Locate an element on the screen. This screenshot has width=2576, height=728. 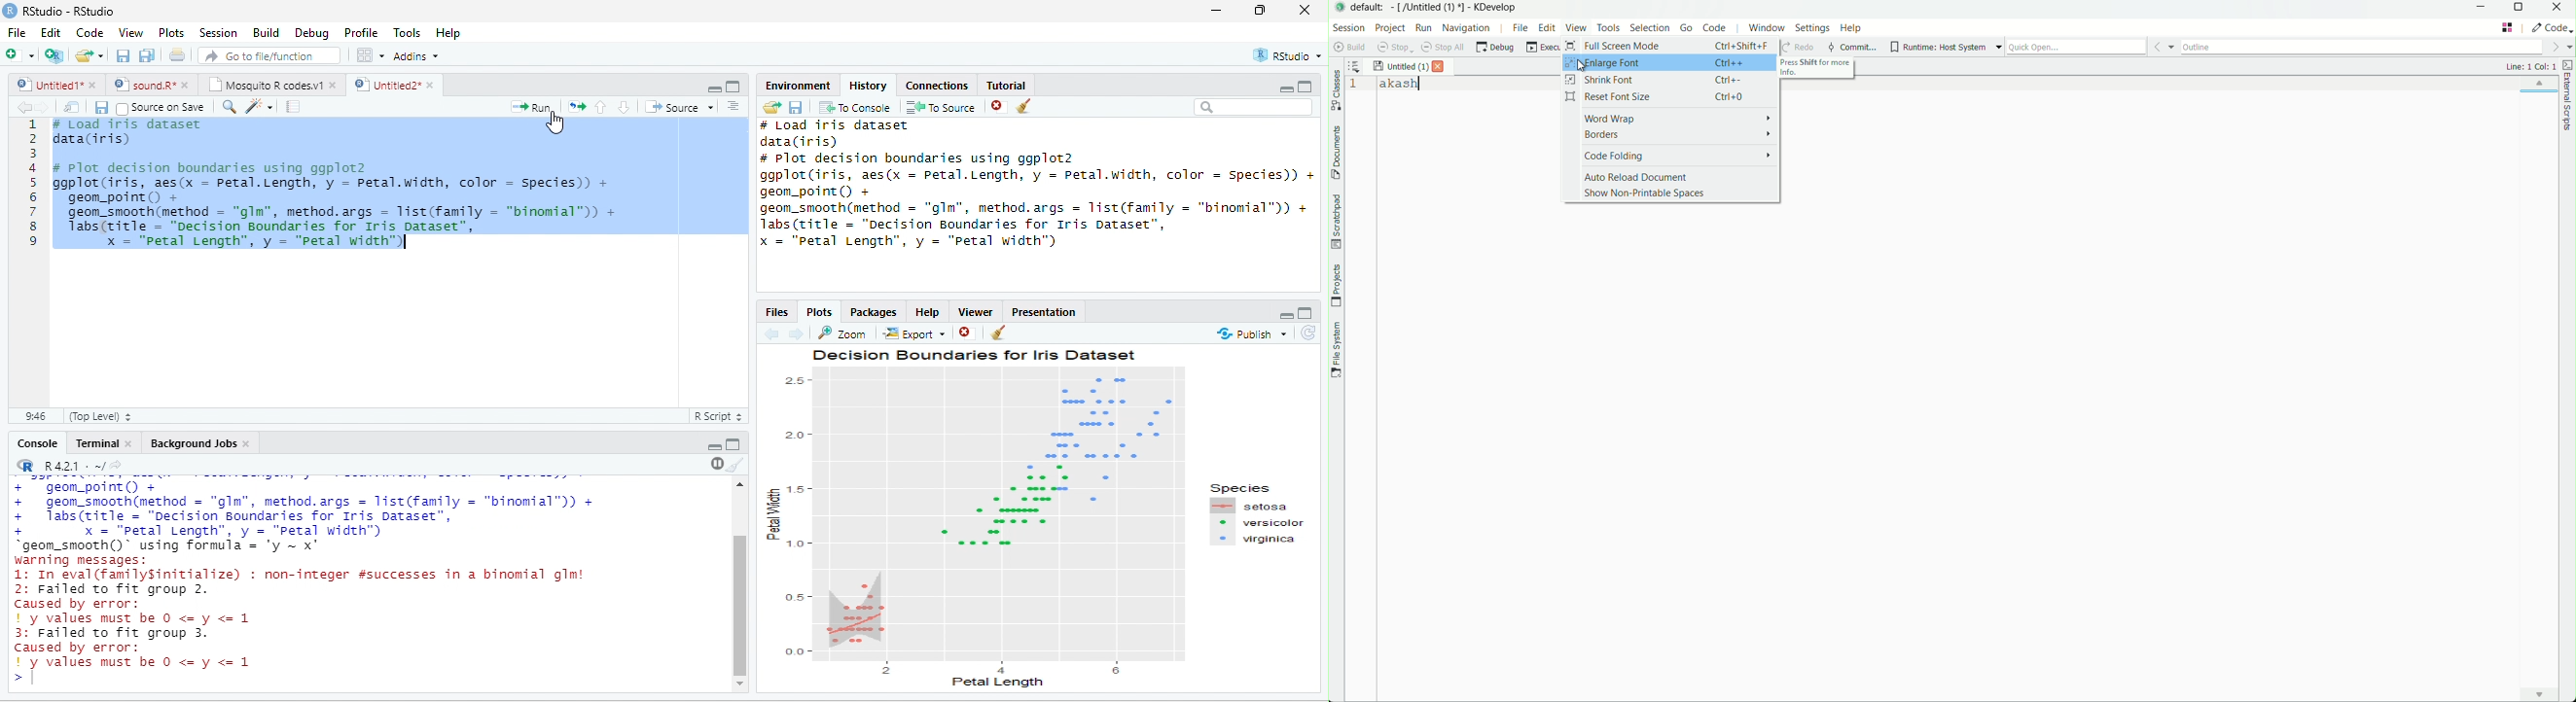
RStudio-RStudio is located at coordinates (70, 11).